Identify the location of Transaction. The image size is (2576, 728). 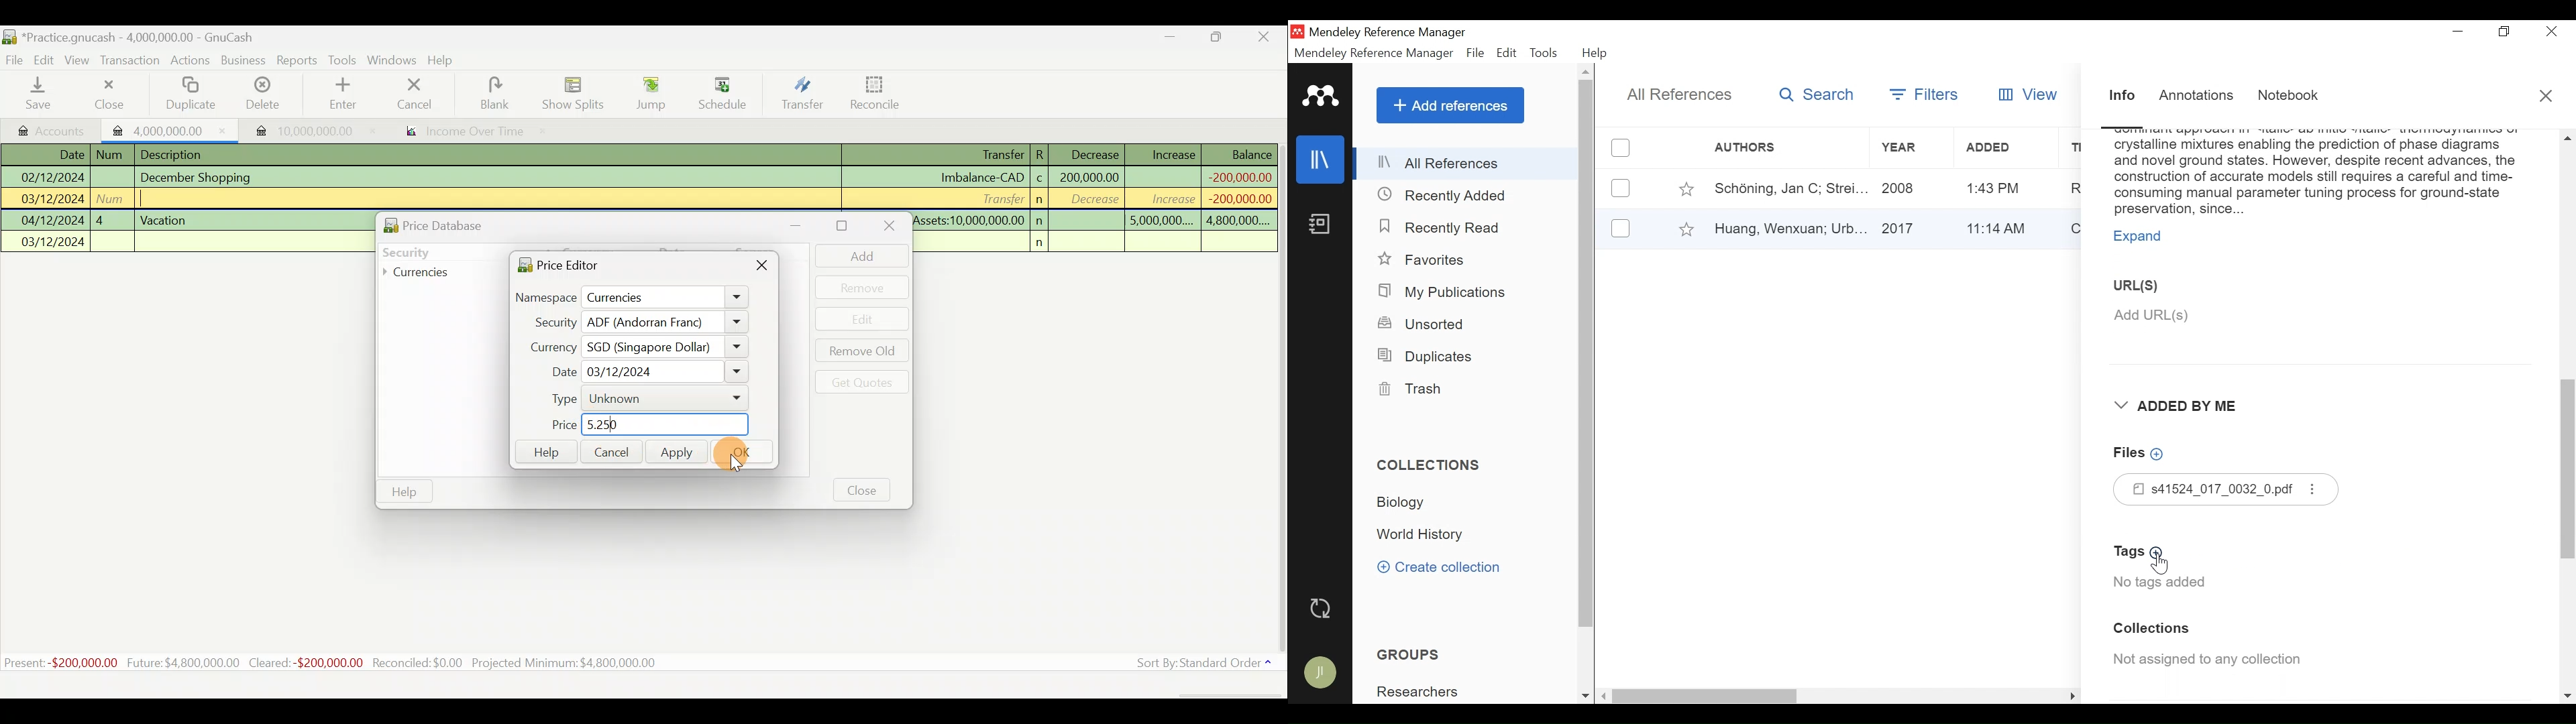
(133, 62).